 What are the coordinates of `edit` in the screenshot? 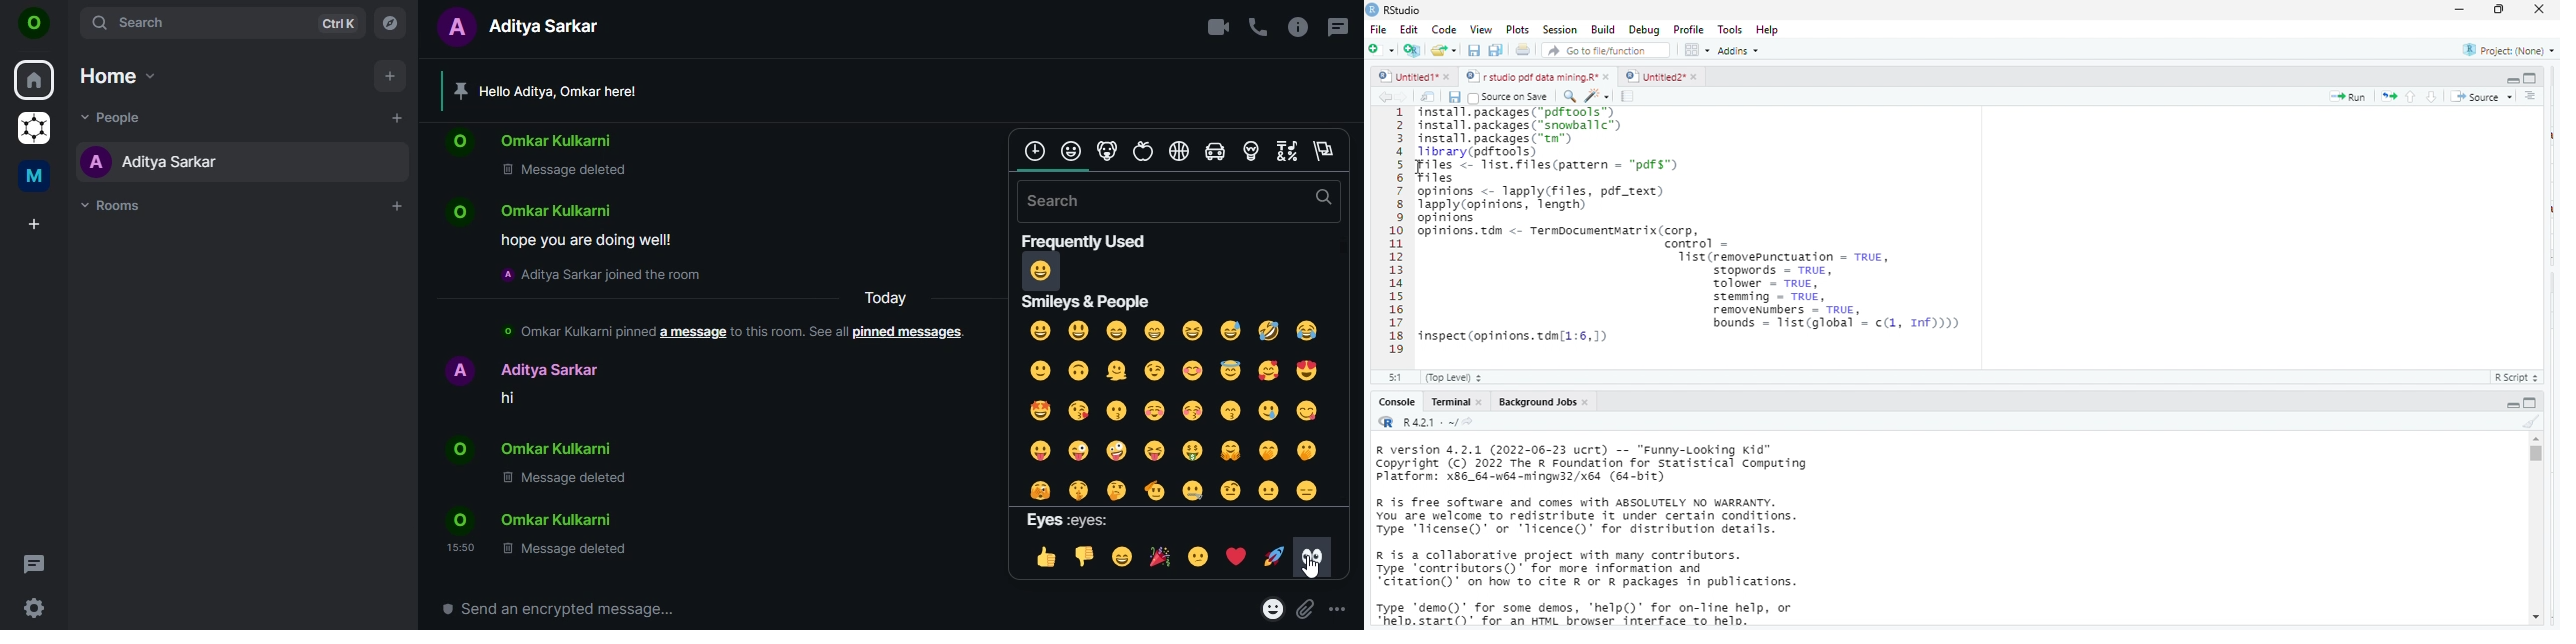 It's located at (1409, 30).